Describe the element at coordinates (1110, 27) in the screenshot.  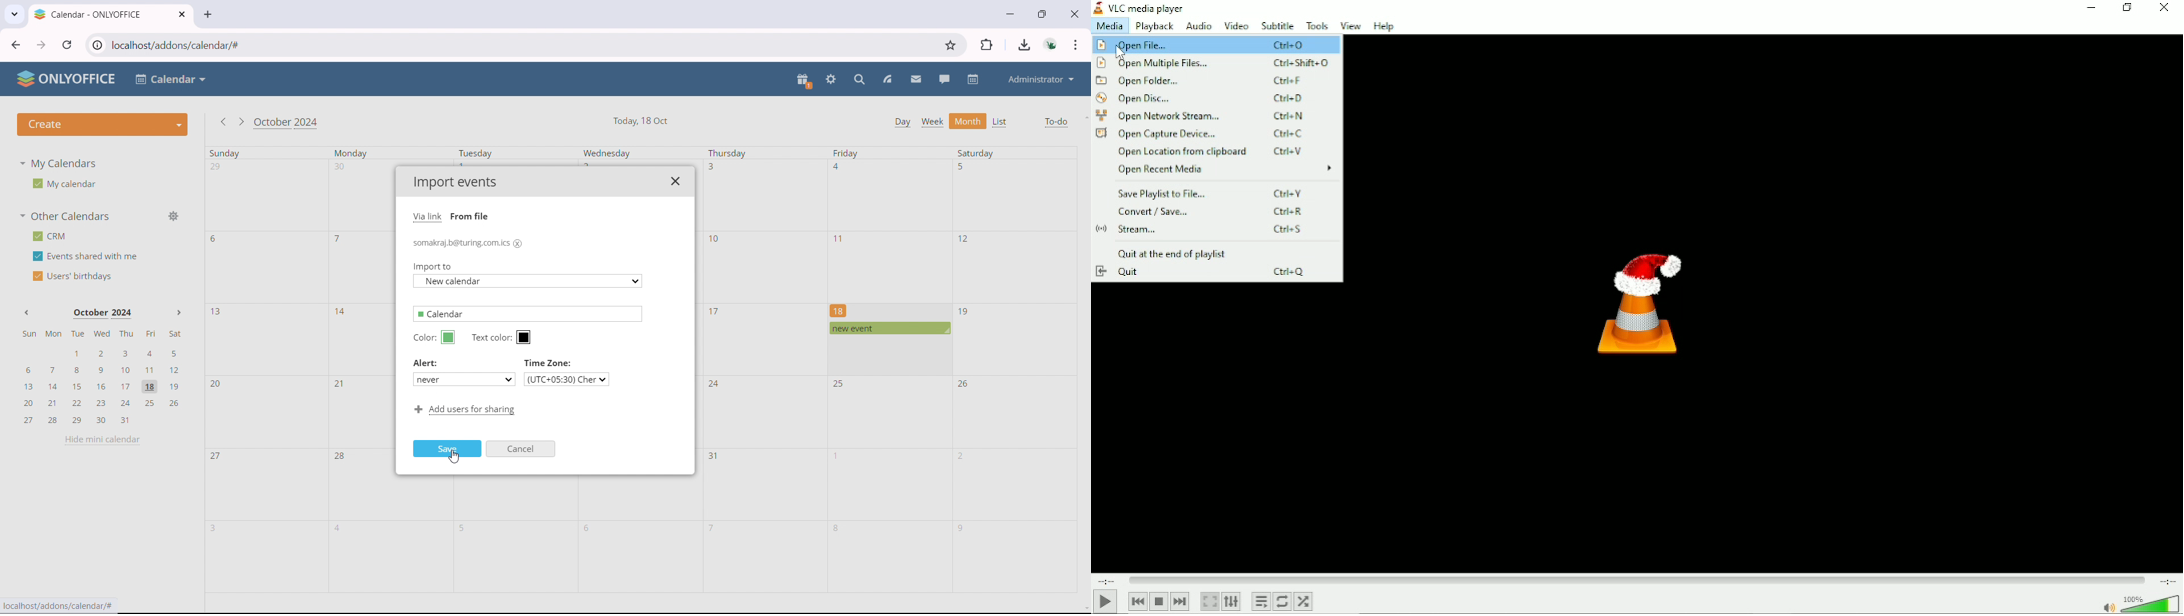
I see `Media` at that location.